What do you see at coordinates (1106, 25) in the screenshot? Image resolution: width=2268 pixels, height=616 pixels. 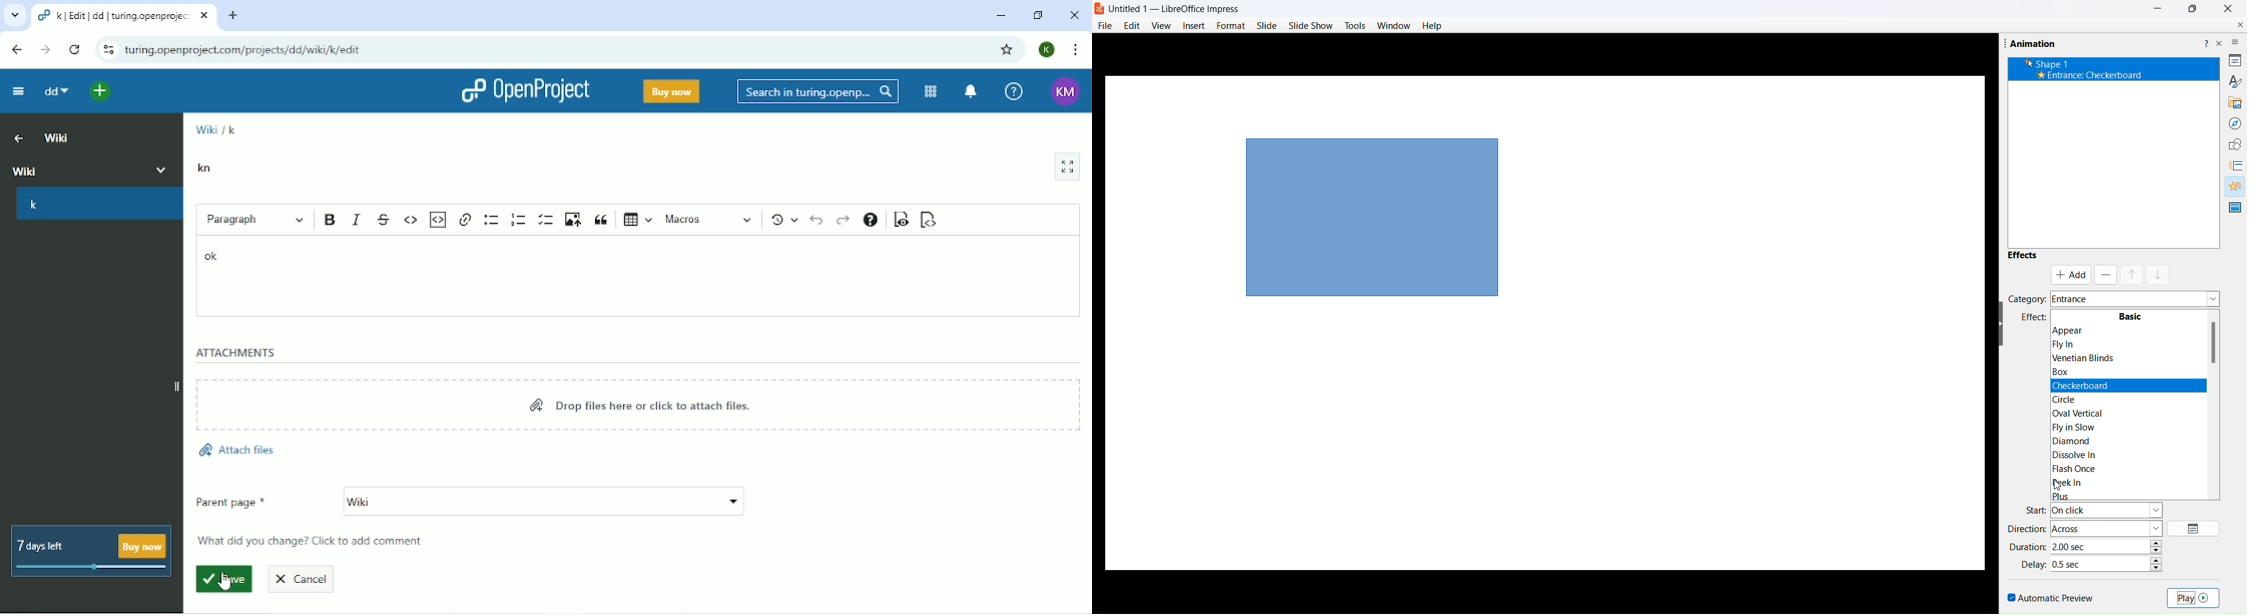 I see `file` at bounding box center [1106, 25].